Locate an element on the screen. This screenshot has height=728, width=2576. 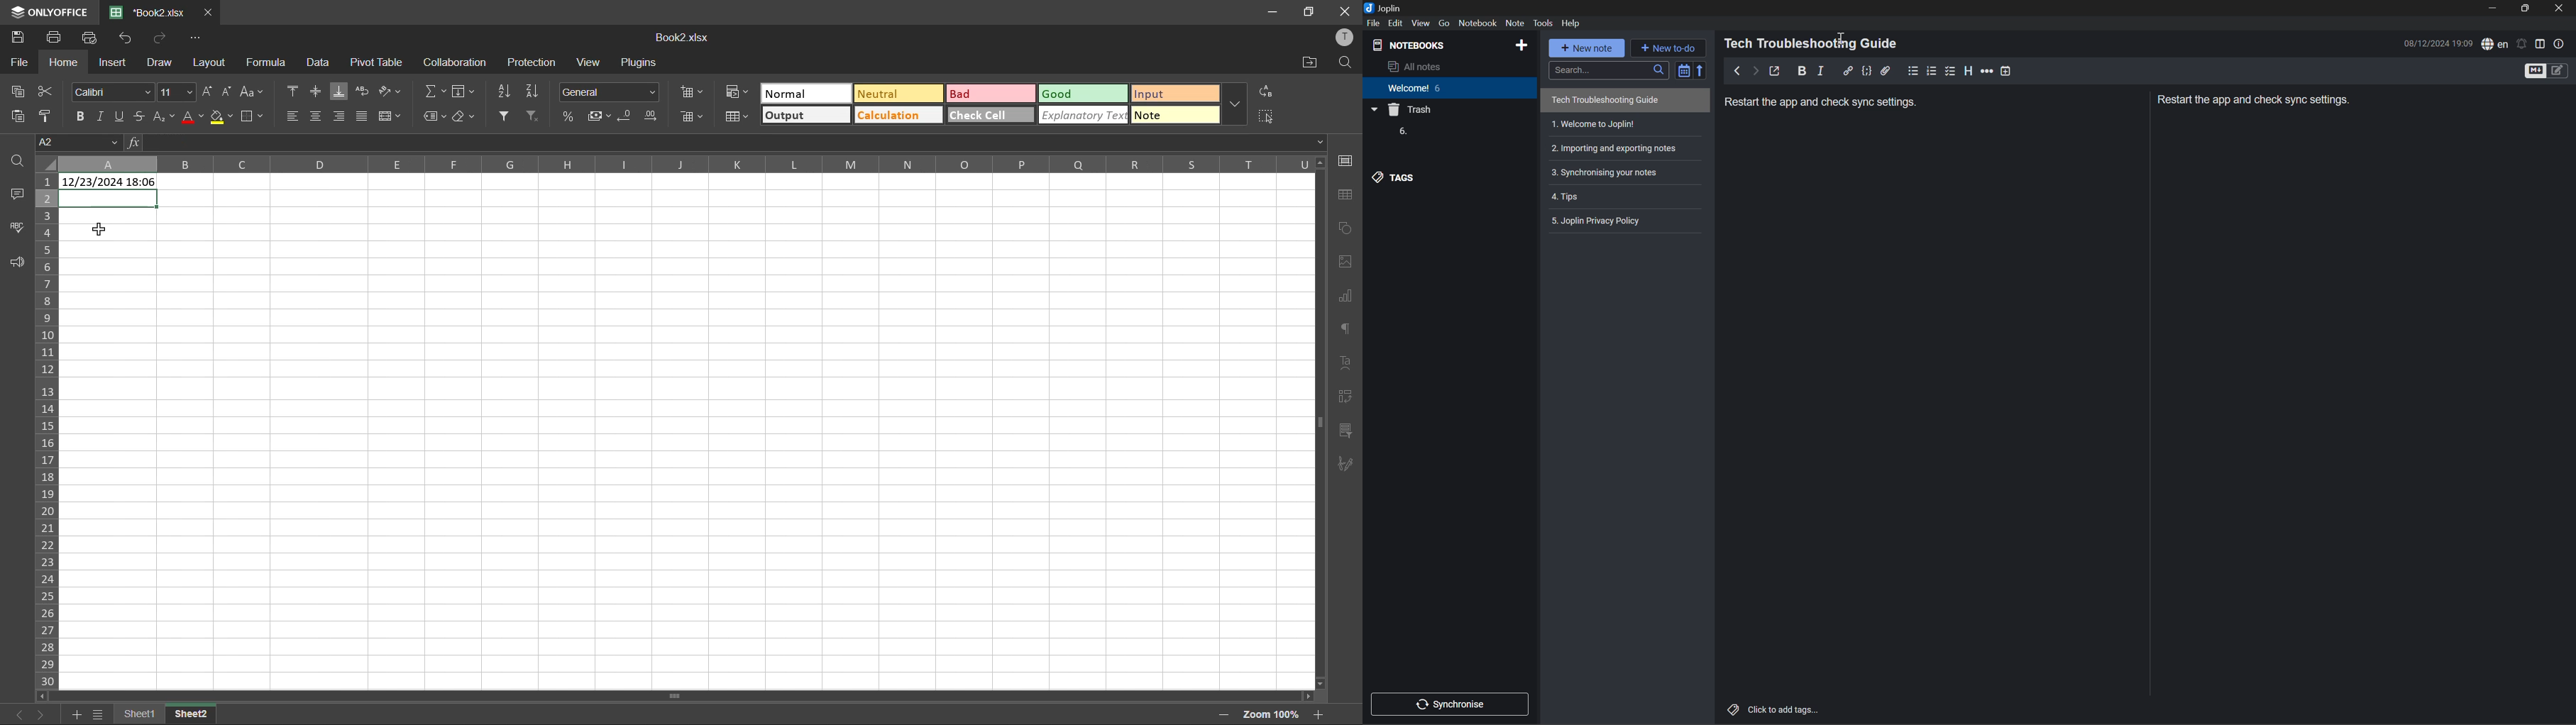
data is located at coordinates (317, 64).